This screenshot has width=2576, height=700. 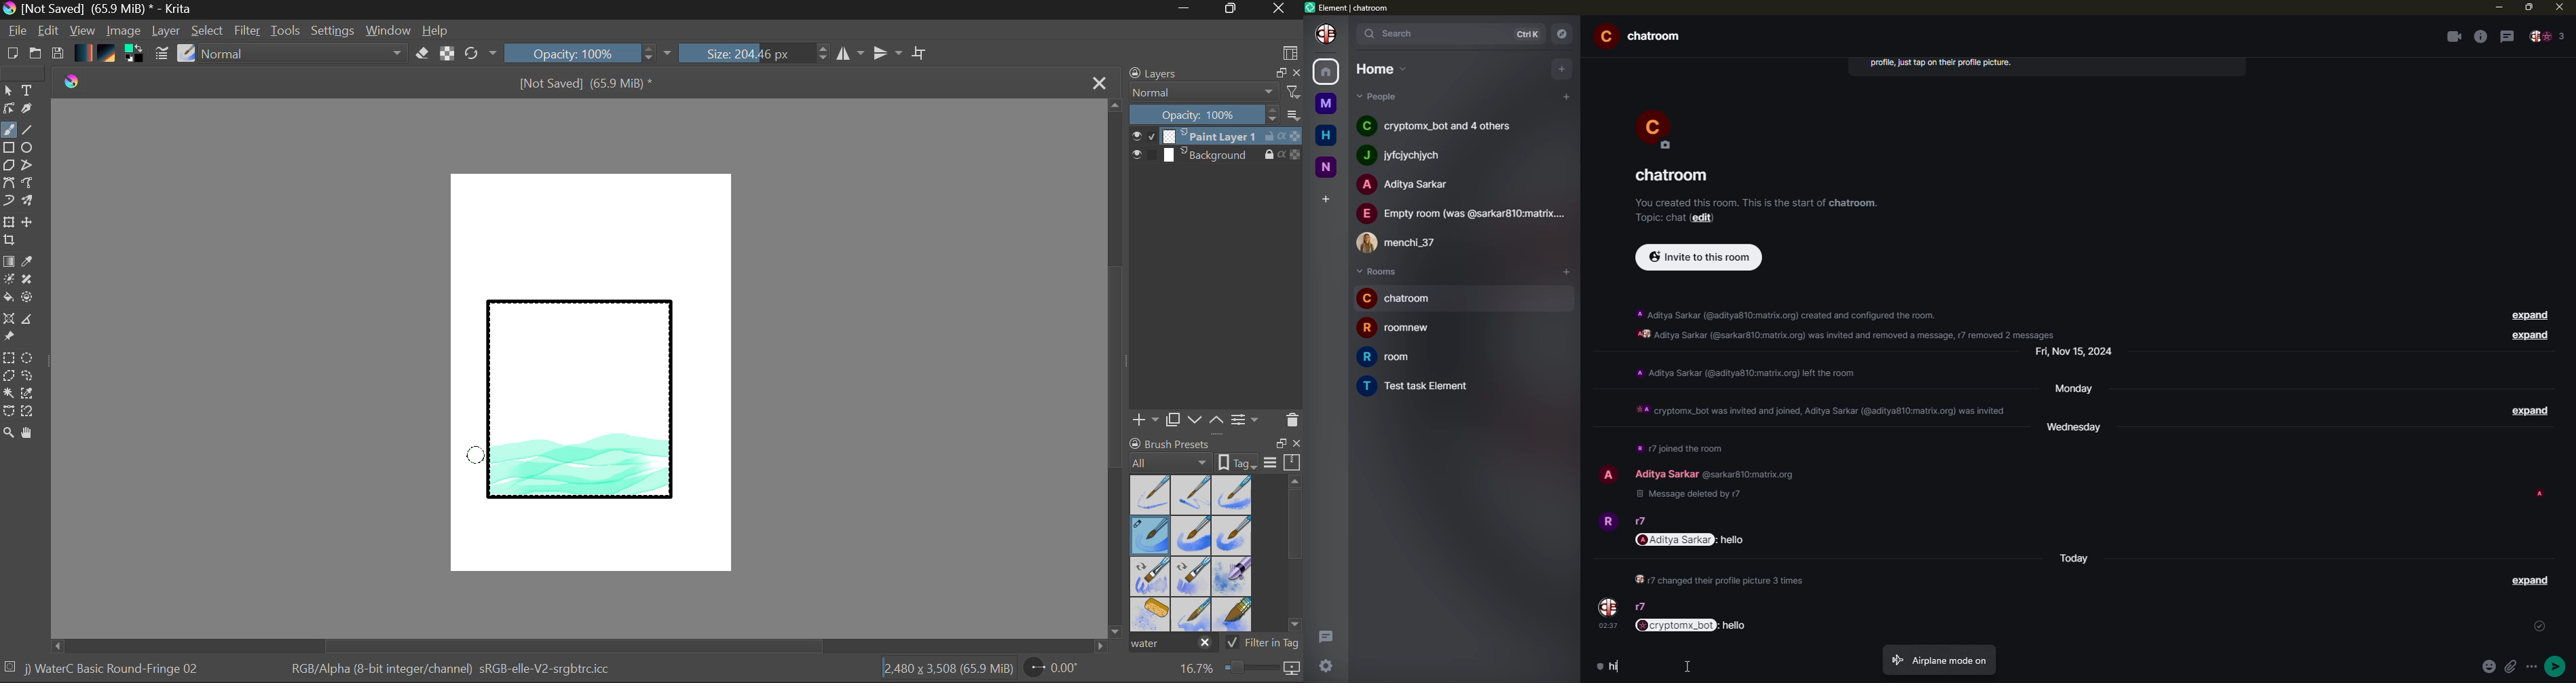 What do you see at coordinates (2078, 430) in the screenshot?
I see `day` at bounding box center [2078, 430].